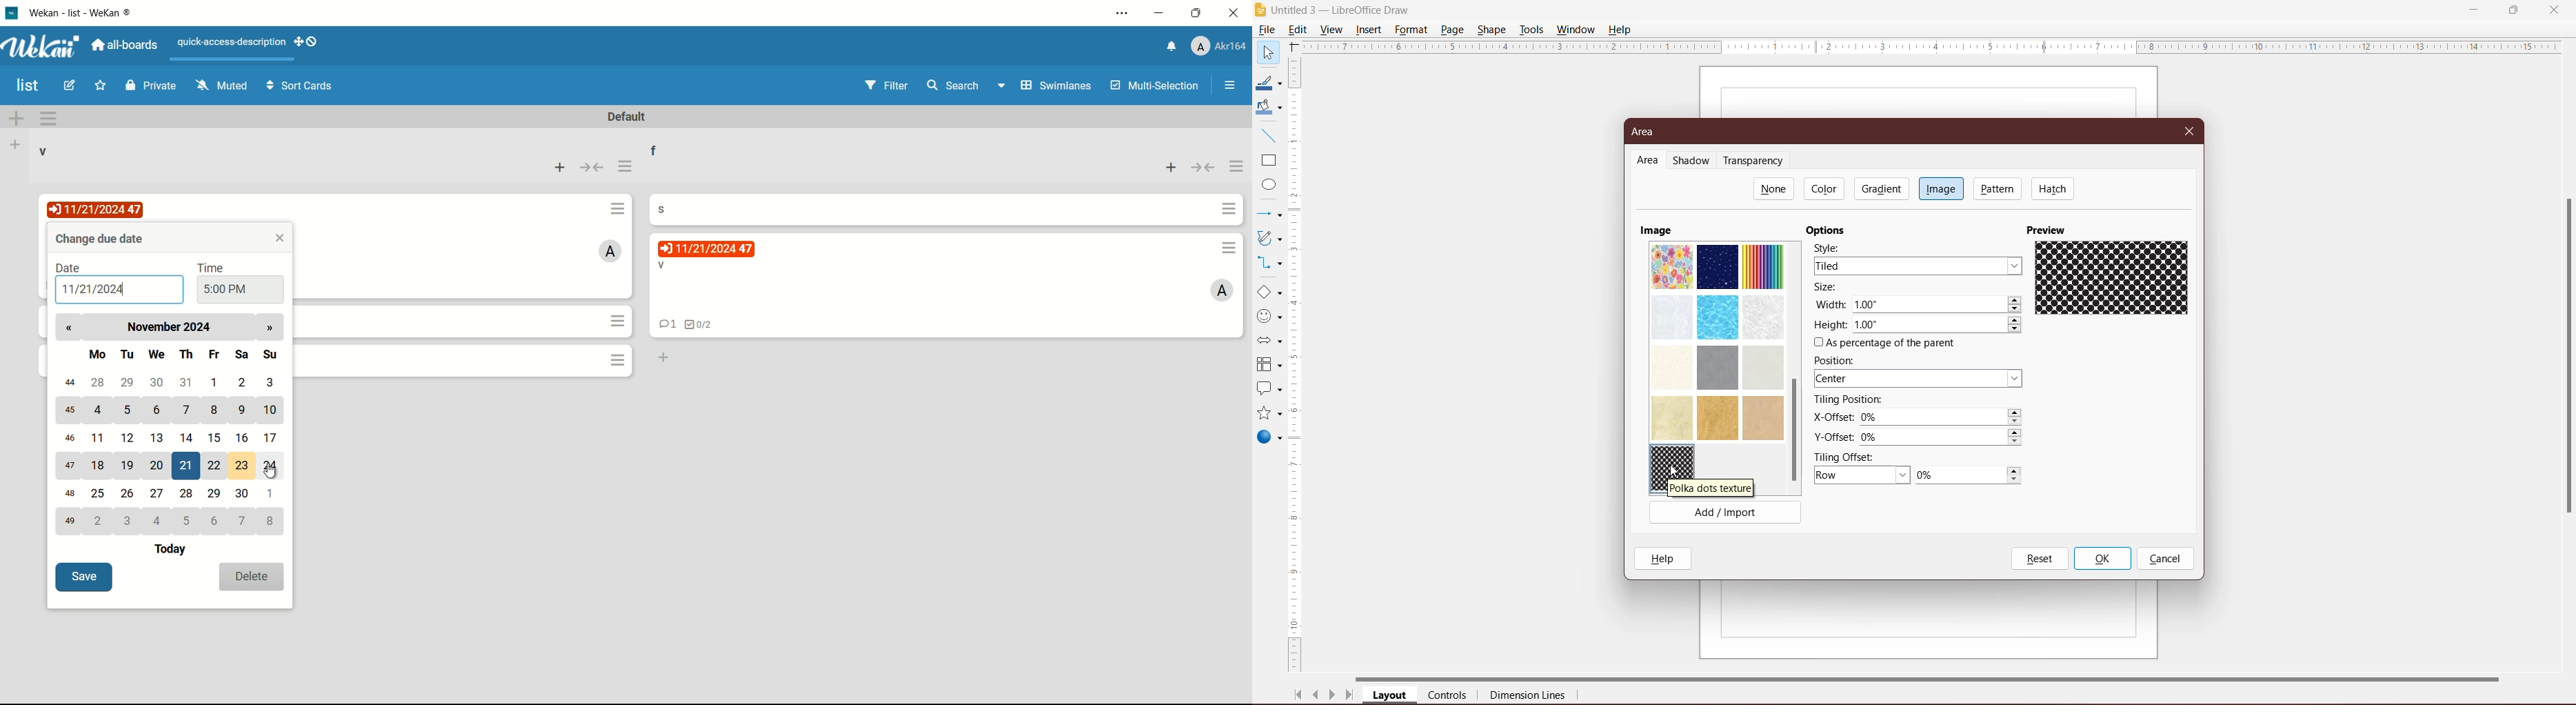  Describe the element at coordinates (1941, 188) in the screenshot. I see `Image` at that location.